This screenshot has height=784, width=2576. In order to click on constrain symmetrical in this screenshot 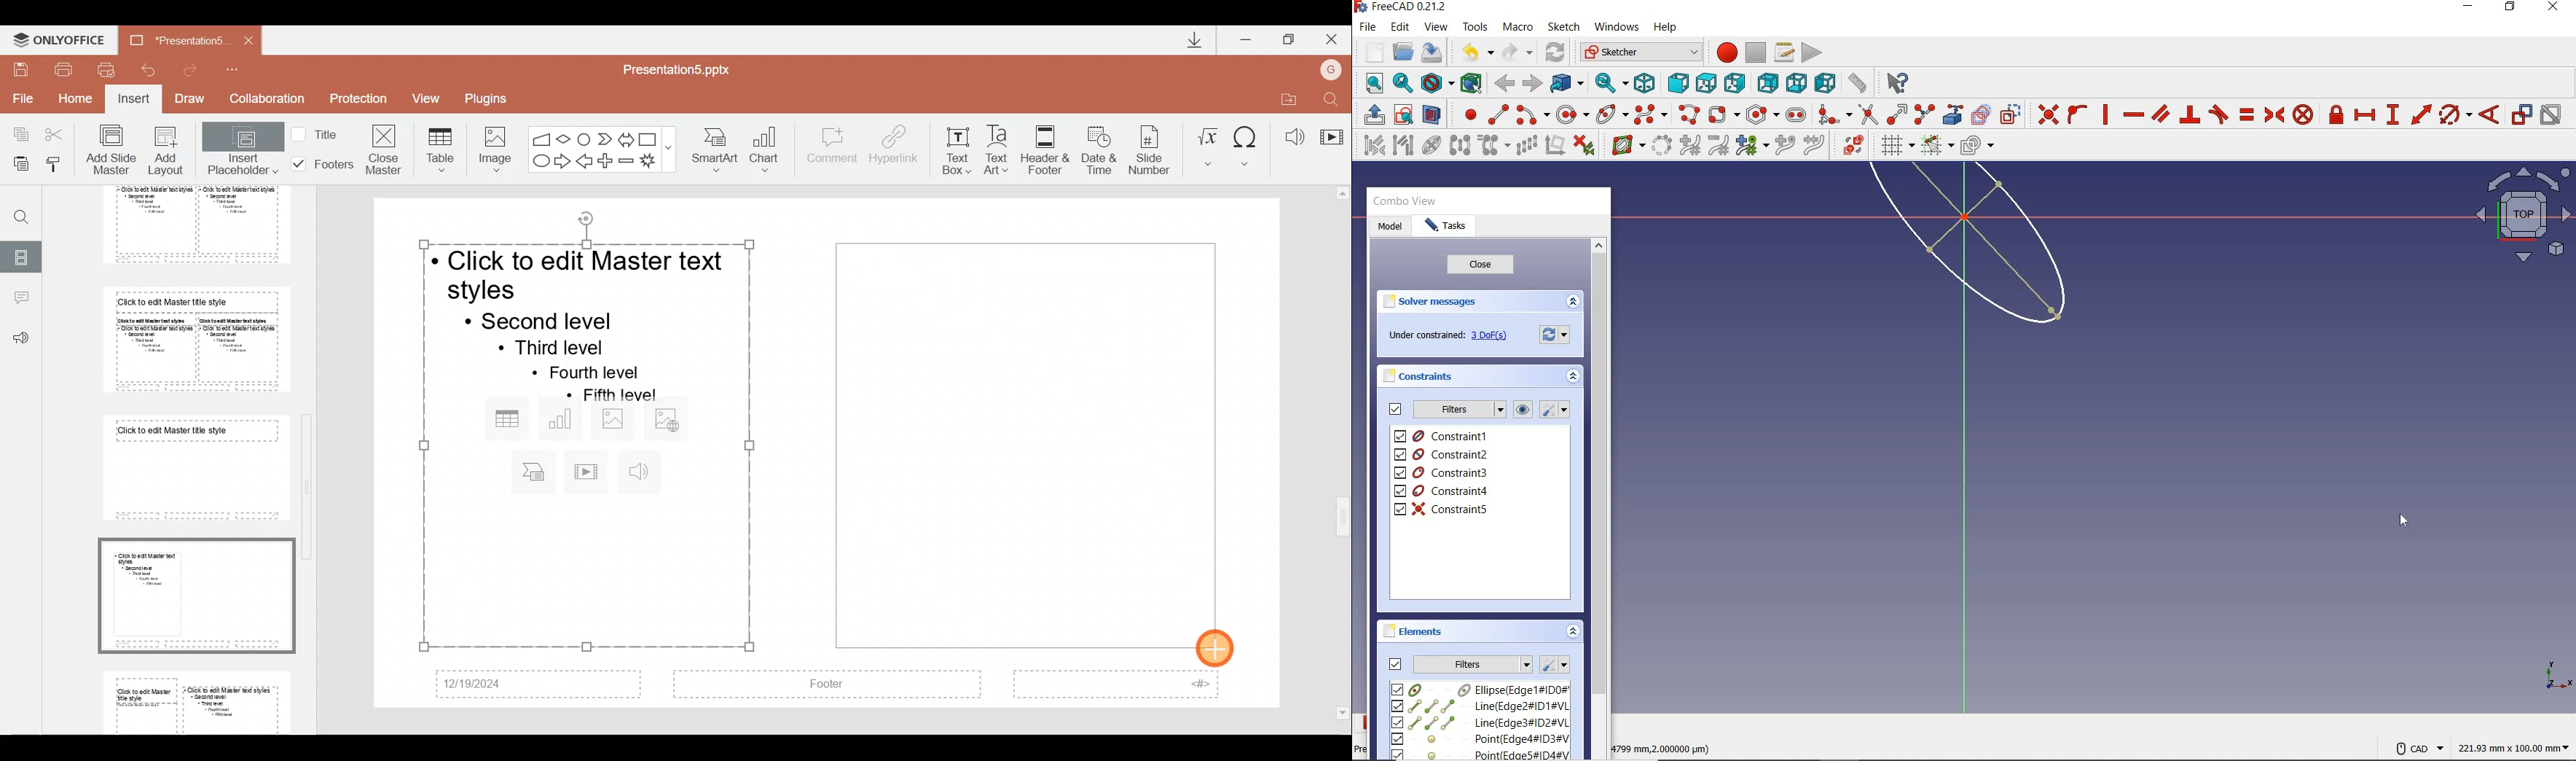, I will do `click(2273, 114)`.